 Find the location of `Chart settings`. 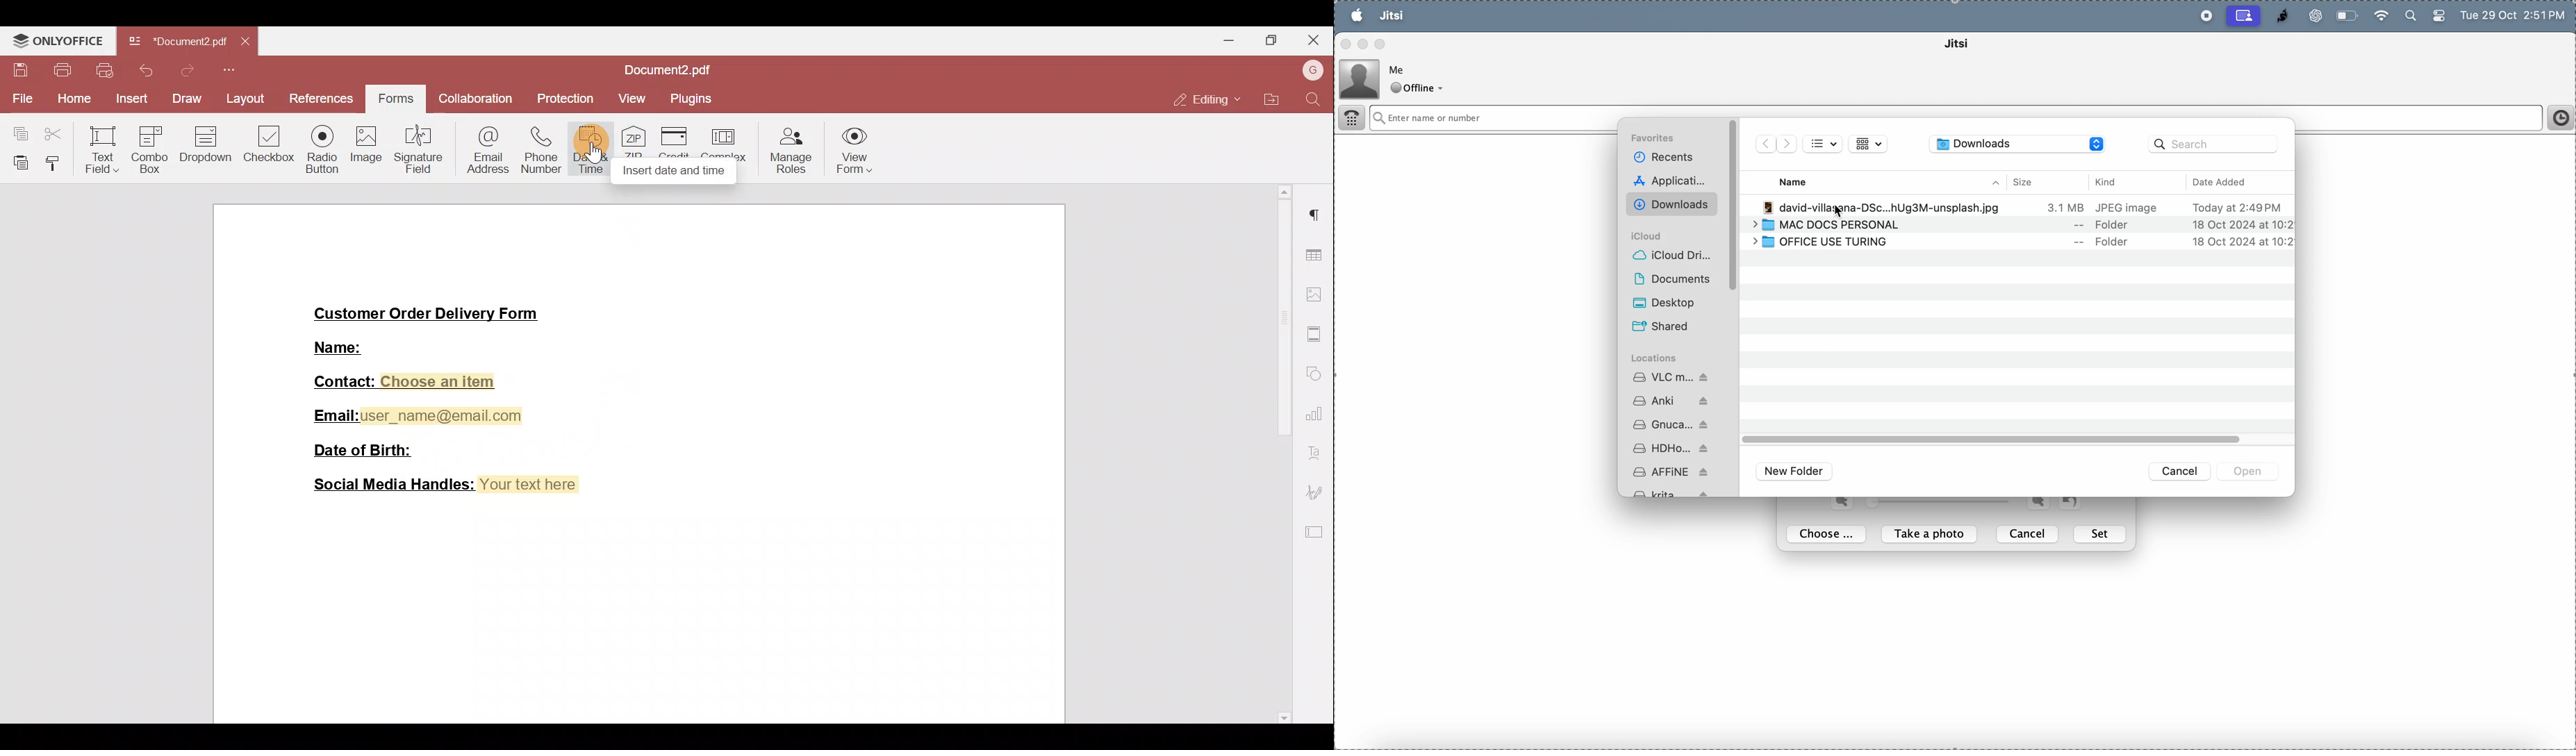

Chart settings is located at coordinates (1317, 419).